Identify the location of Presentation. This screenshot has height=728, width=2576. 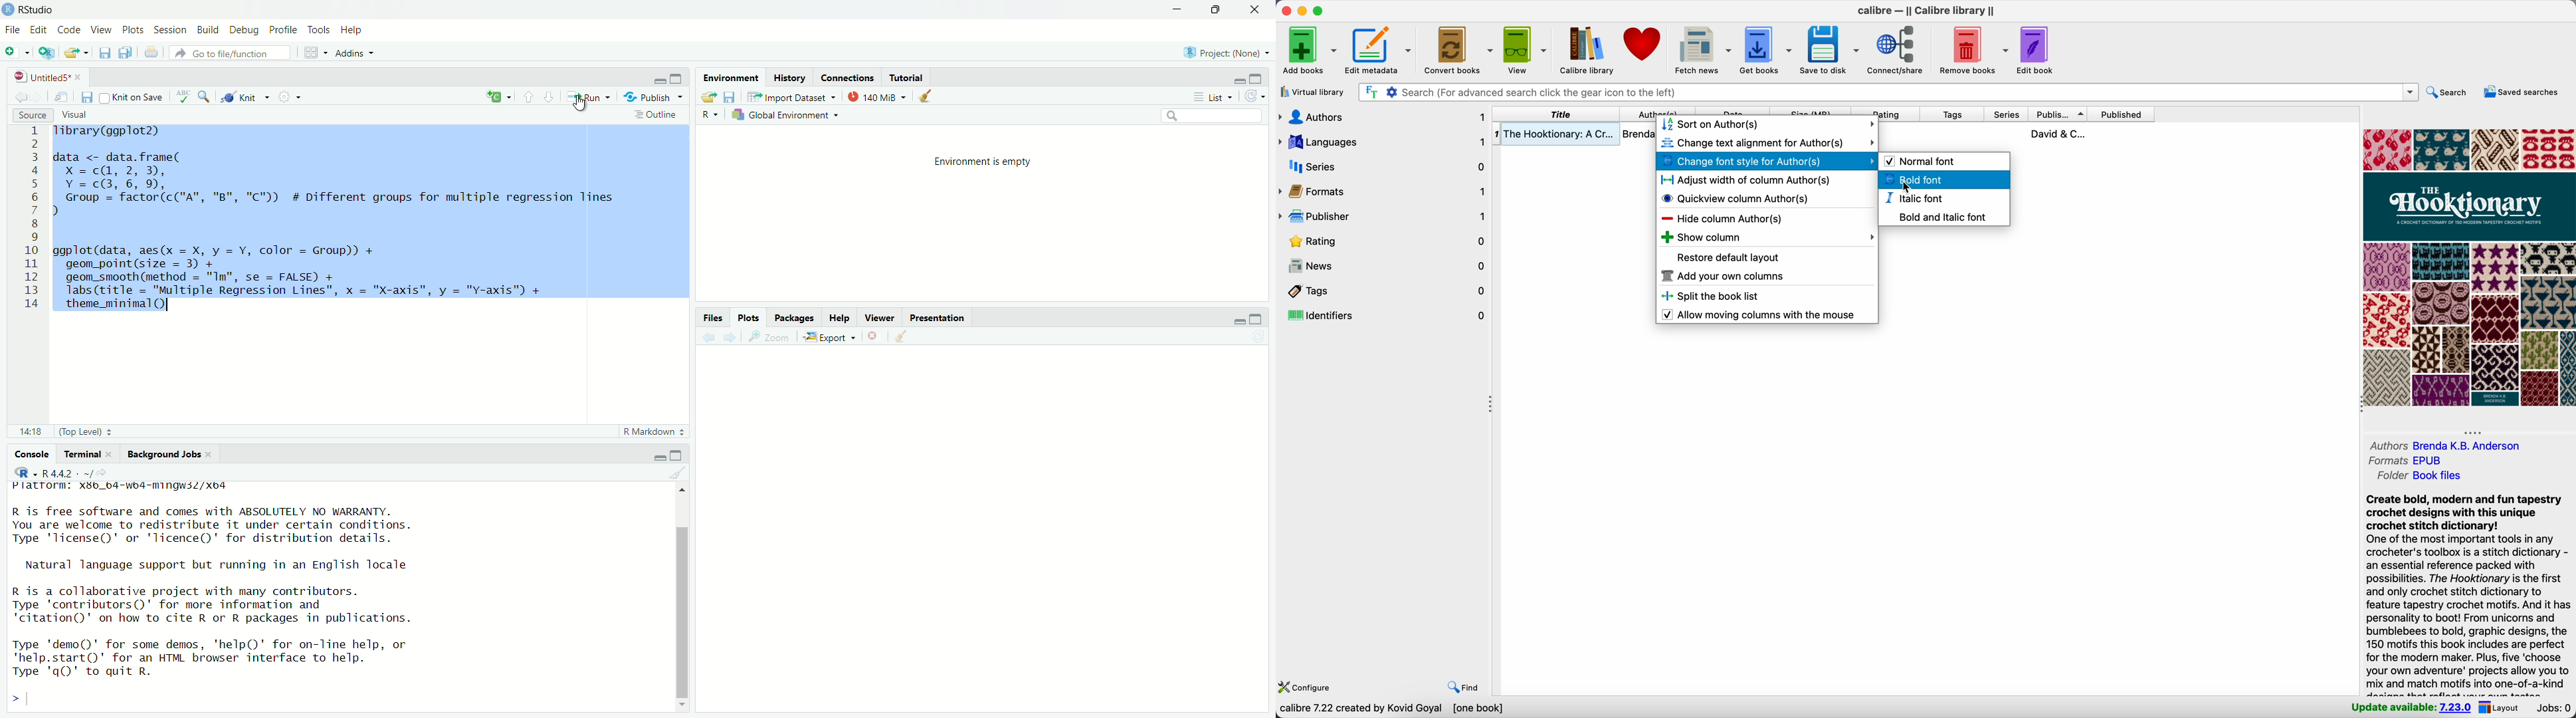
(940, 318).